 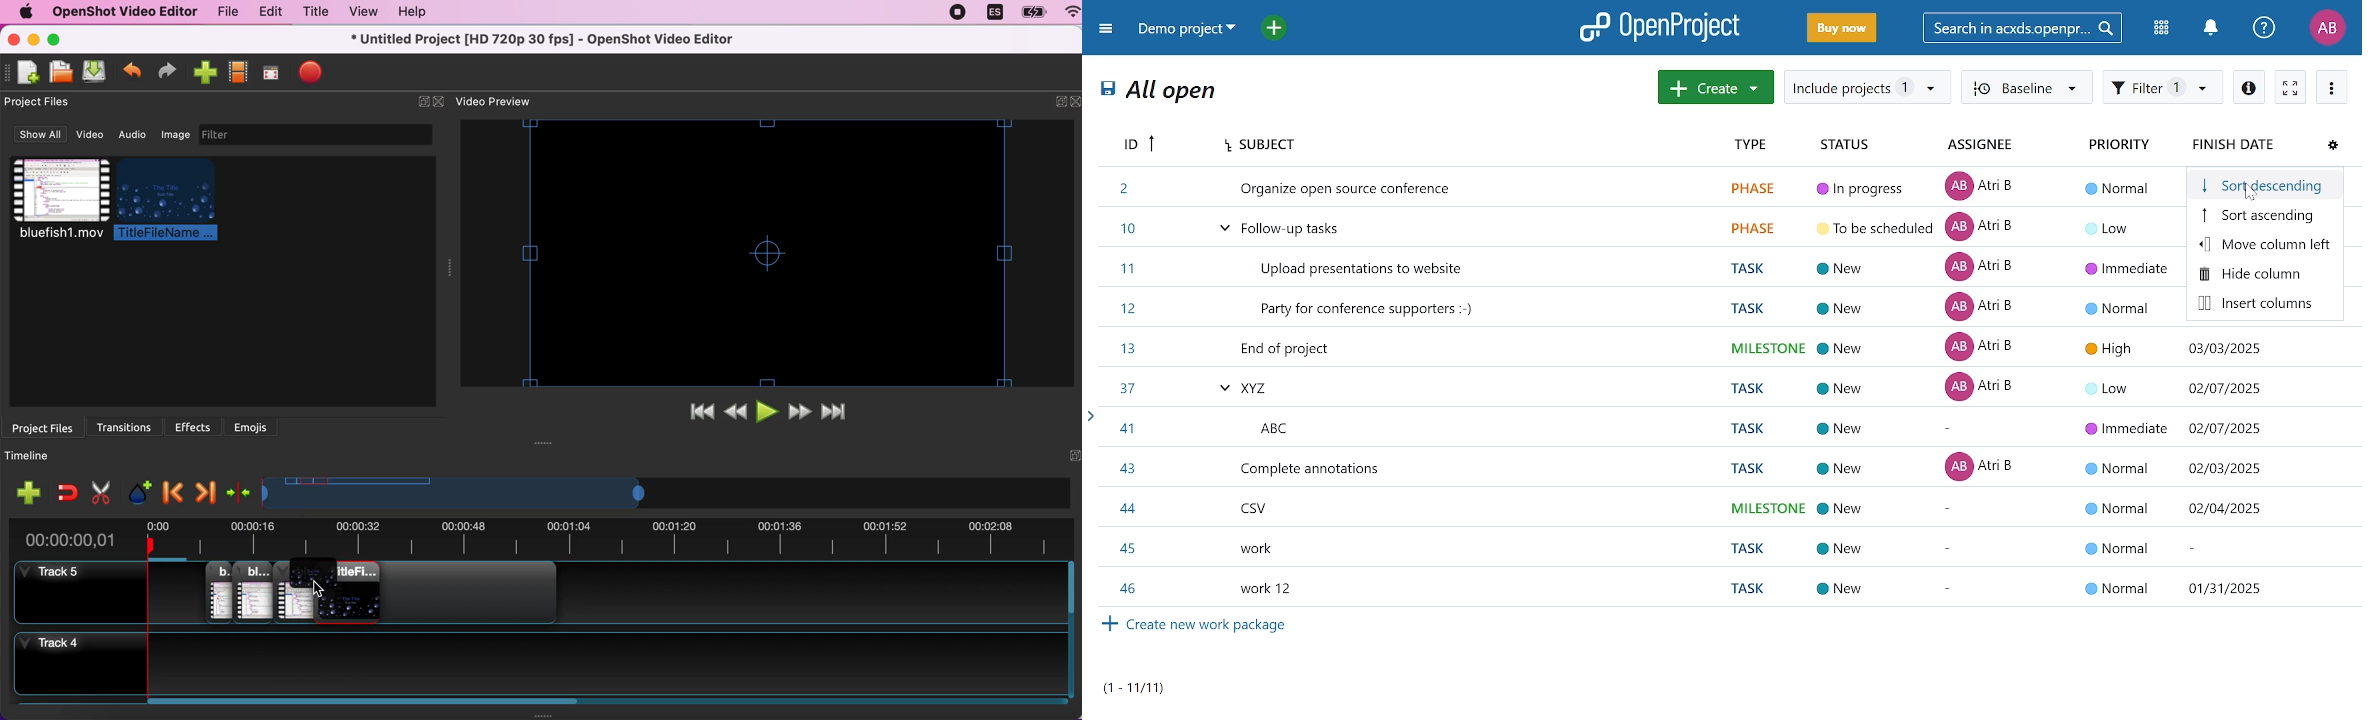 What do you see at coordinates (2252, 87) in the screenshot?
I see `info` at bounding box center [2252, 87].